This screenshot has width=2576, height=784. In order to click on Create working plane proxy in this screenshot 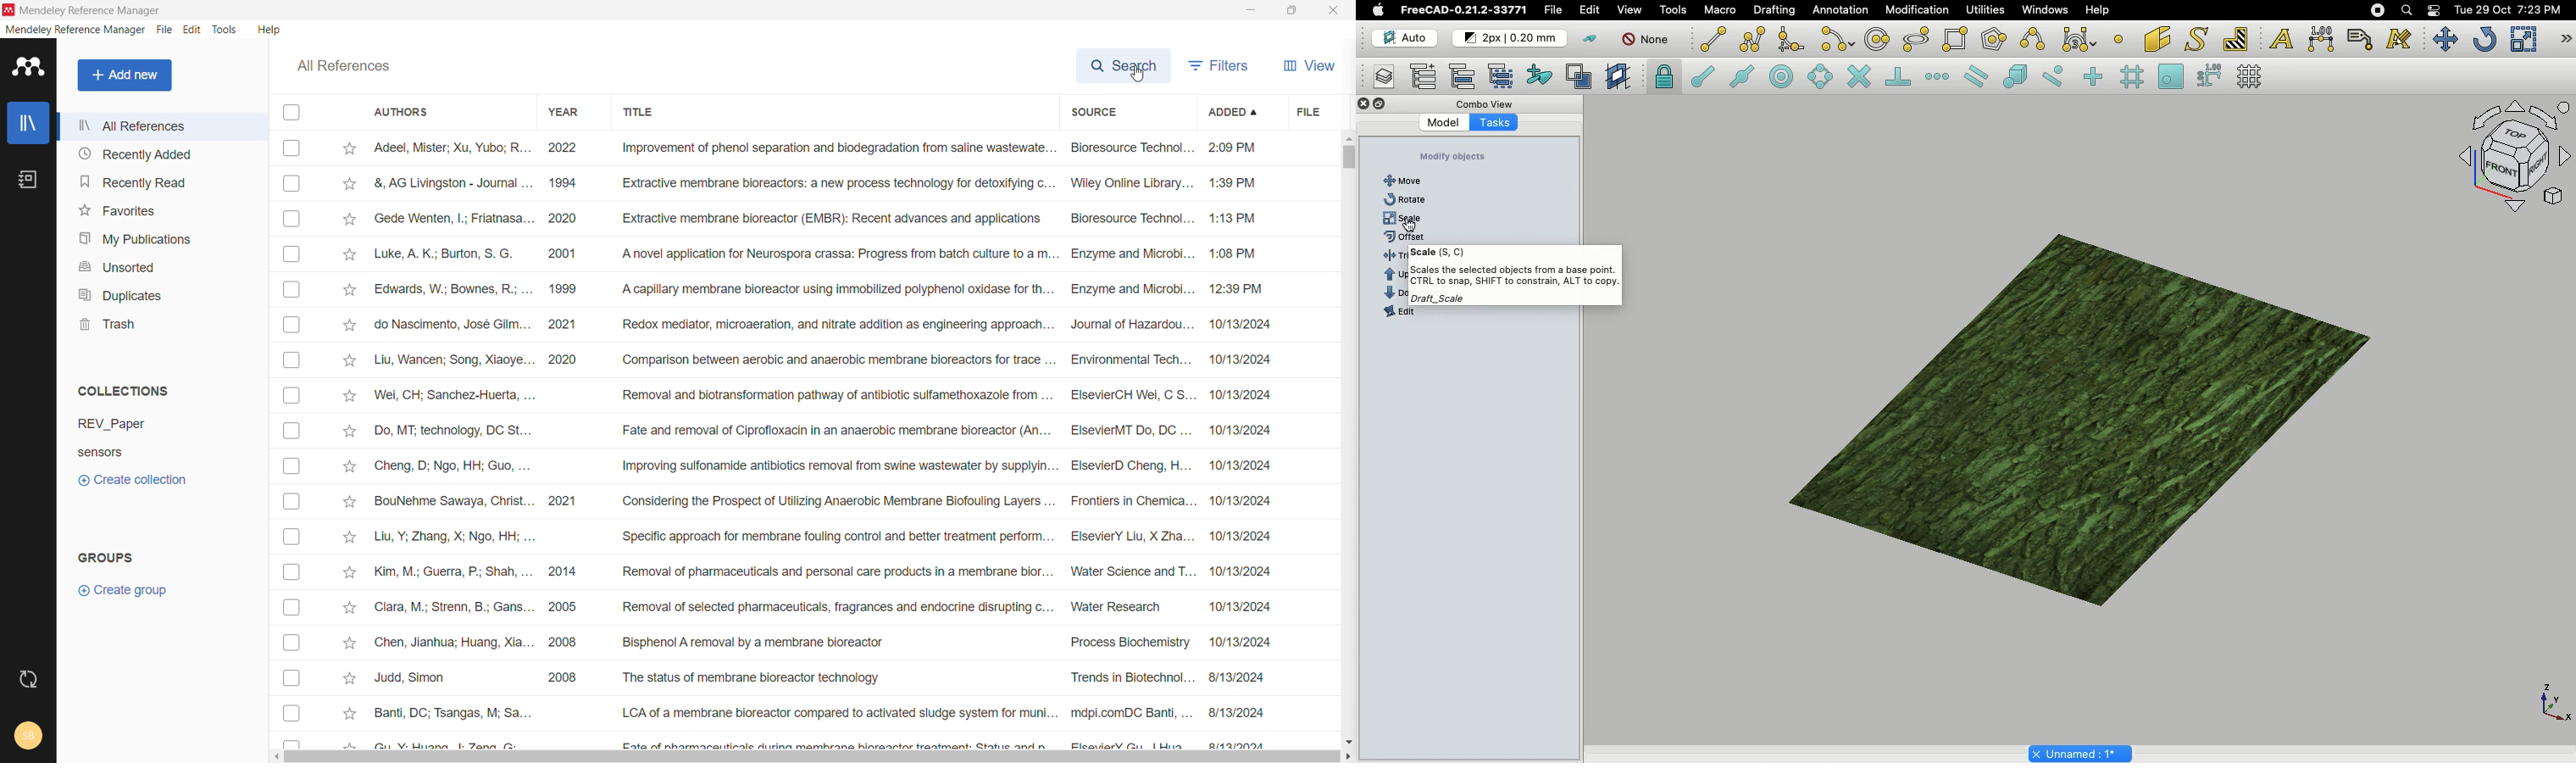, I will do `click(1620, 78)`.